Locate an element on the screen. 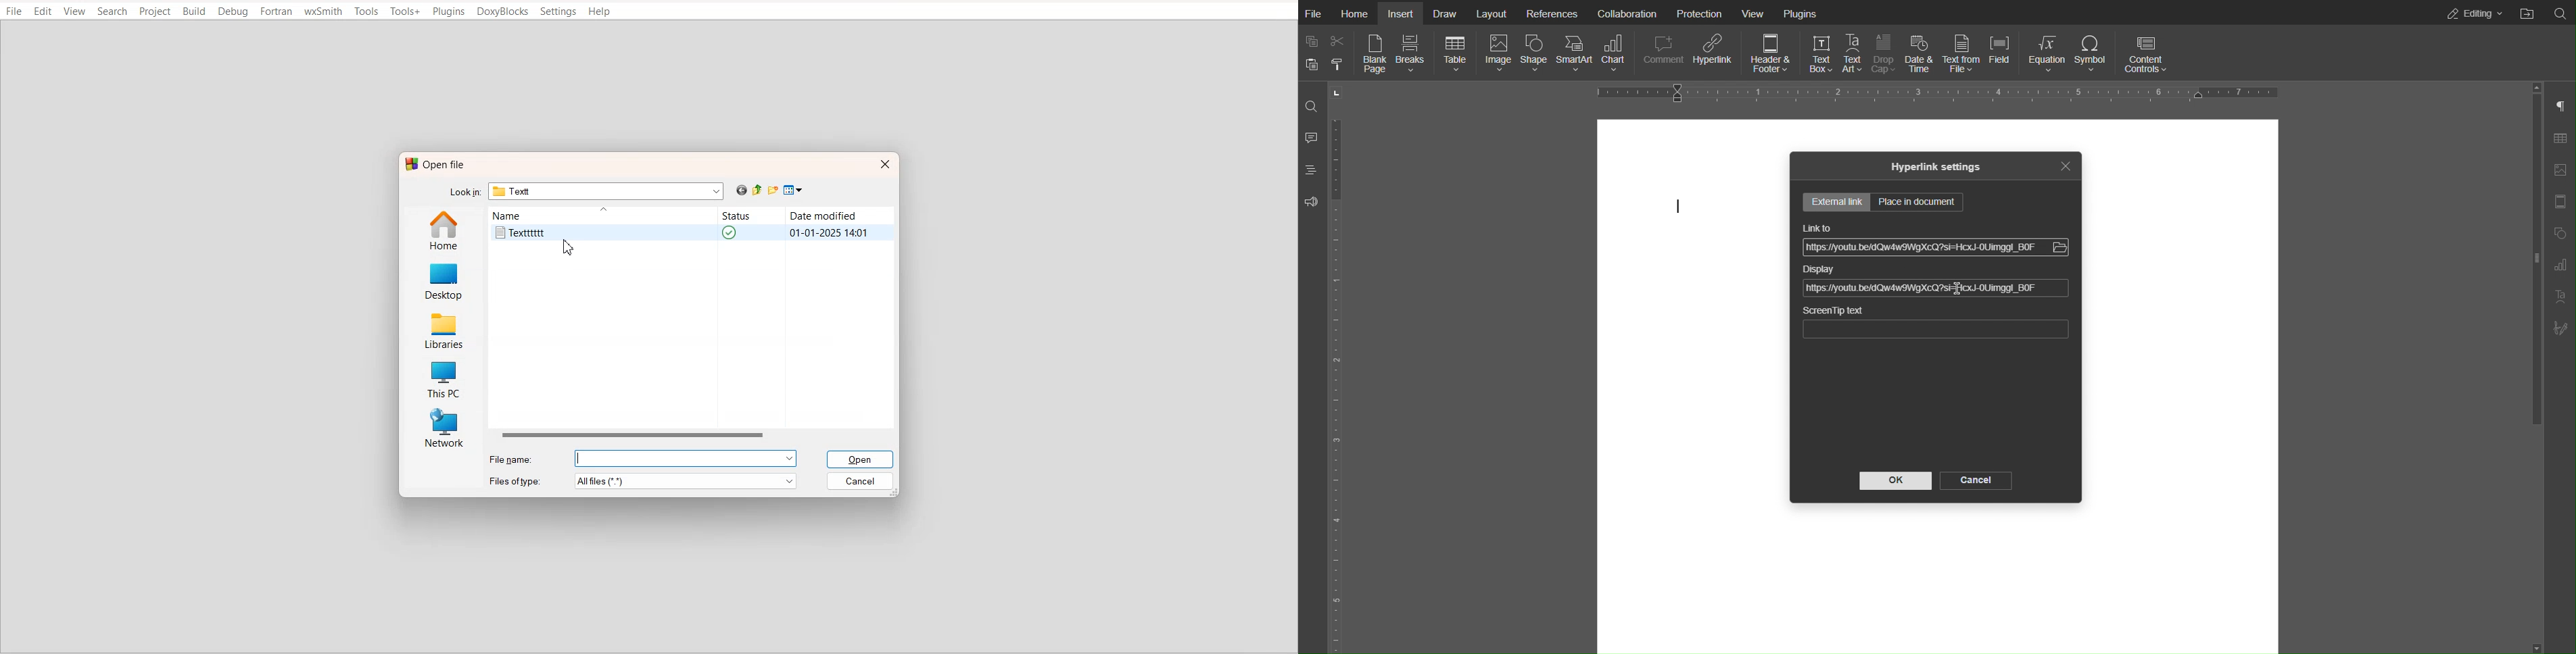 The image size is (2576, 672). View is located at coordinates (75, 11).